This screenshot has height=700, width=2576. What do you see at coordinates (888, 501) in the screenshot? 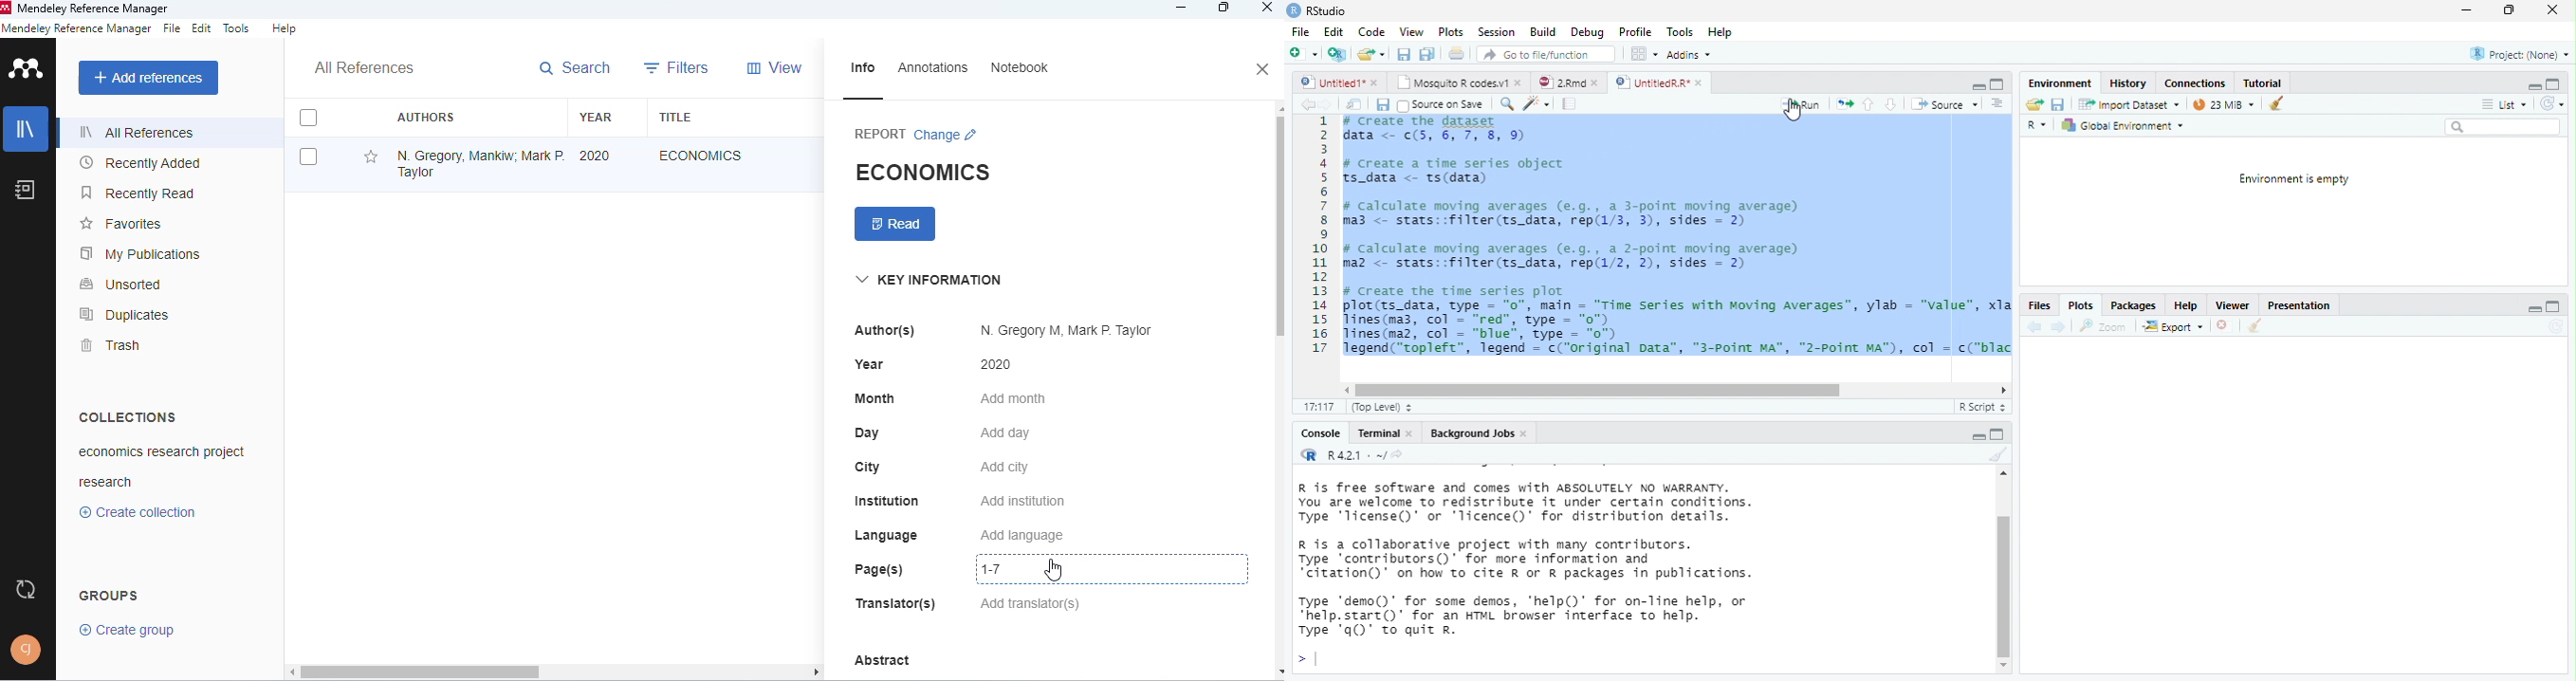
I see `institution` at bounding box center [888, 501].